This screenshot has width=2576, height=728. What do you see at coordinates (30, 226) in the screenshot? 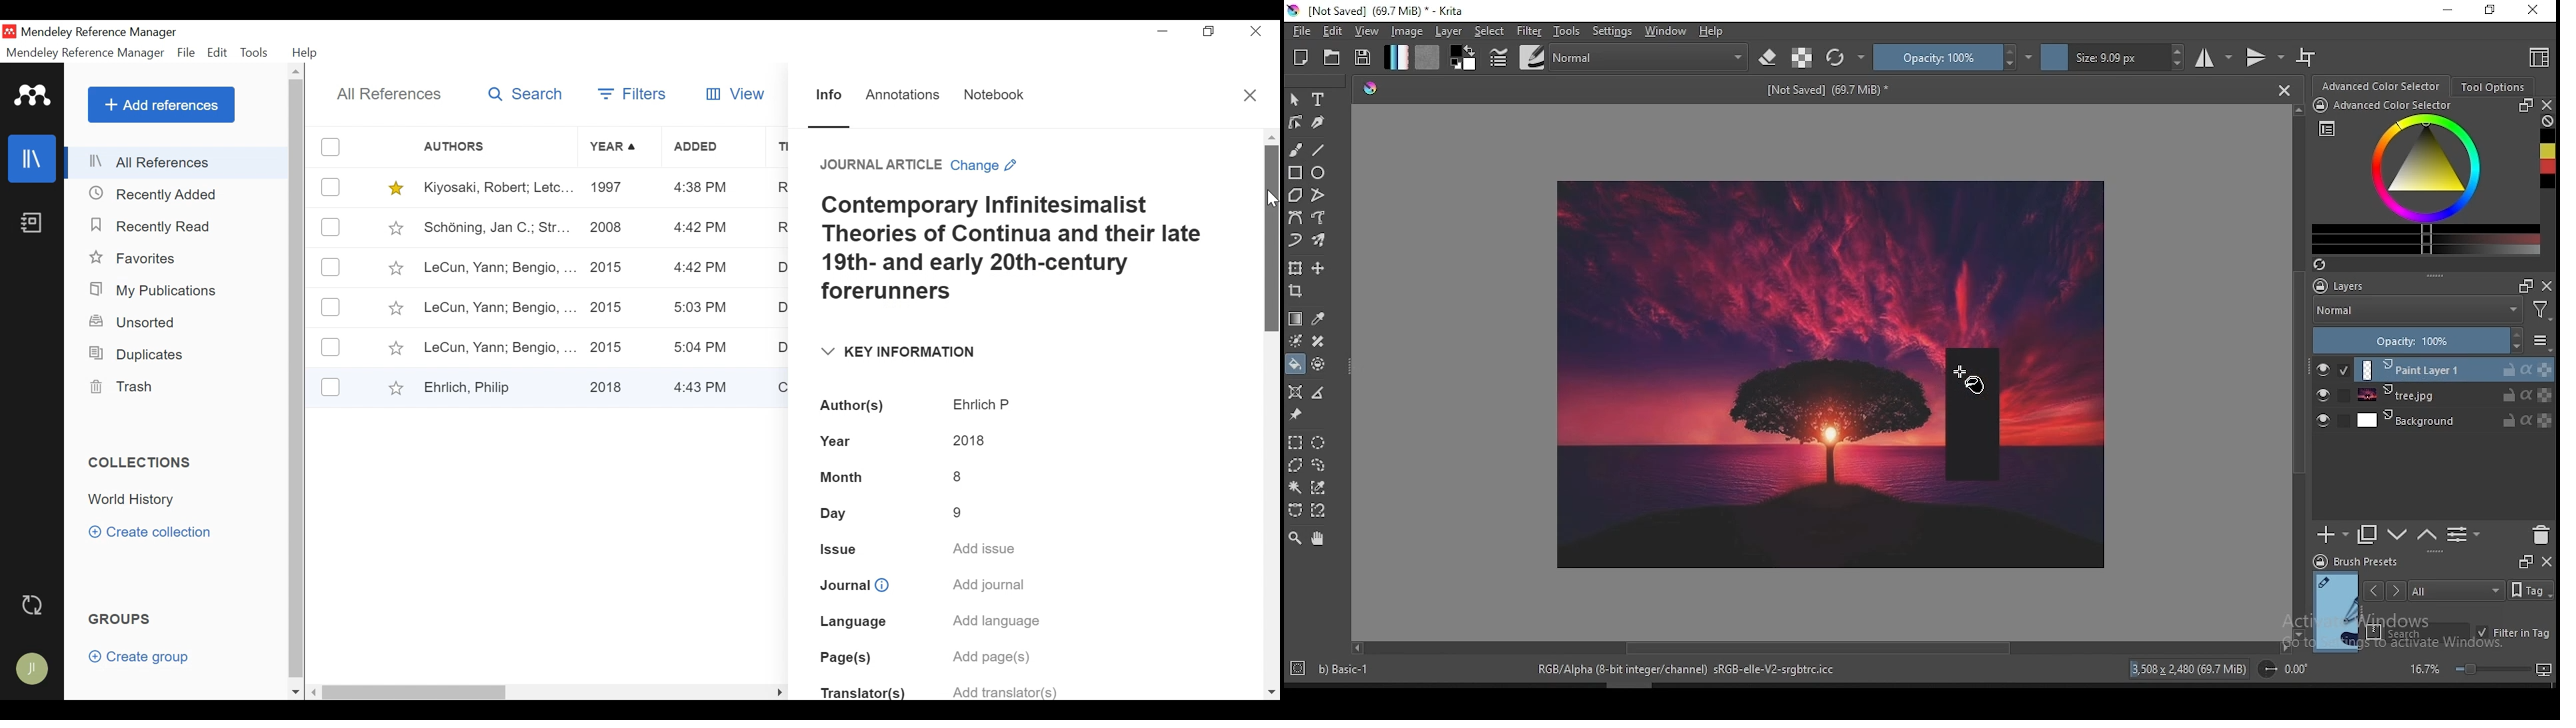
I see `Notebook` at bounding box center [30, 226].